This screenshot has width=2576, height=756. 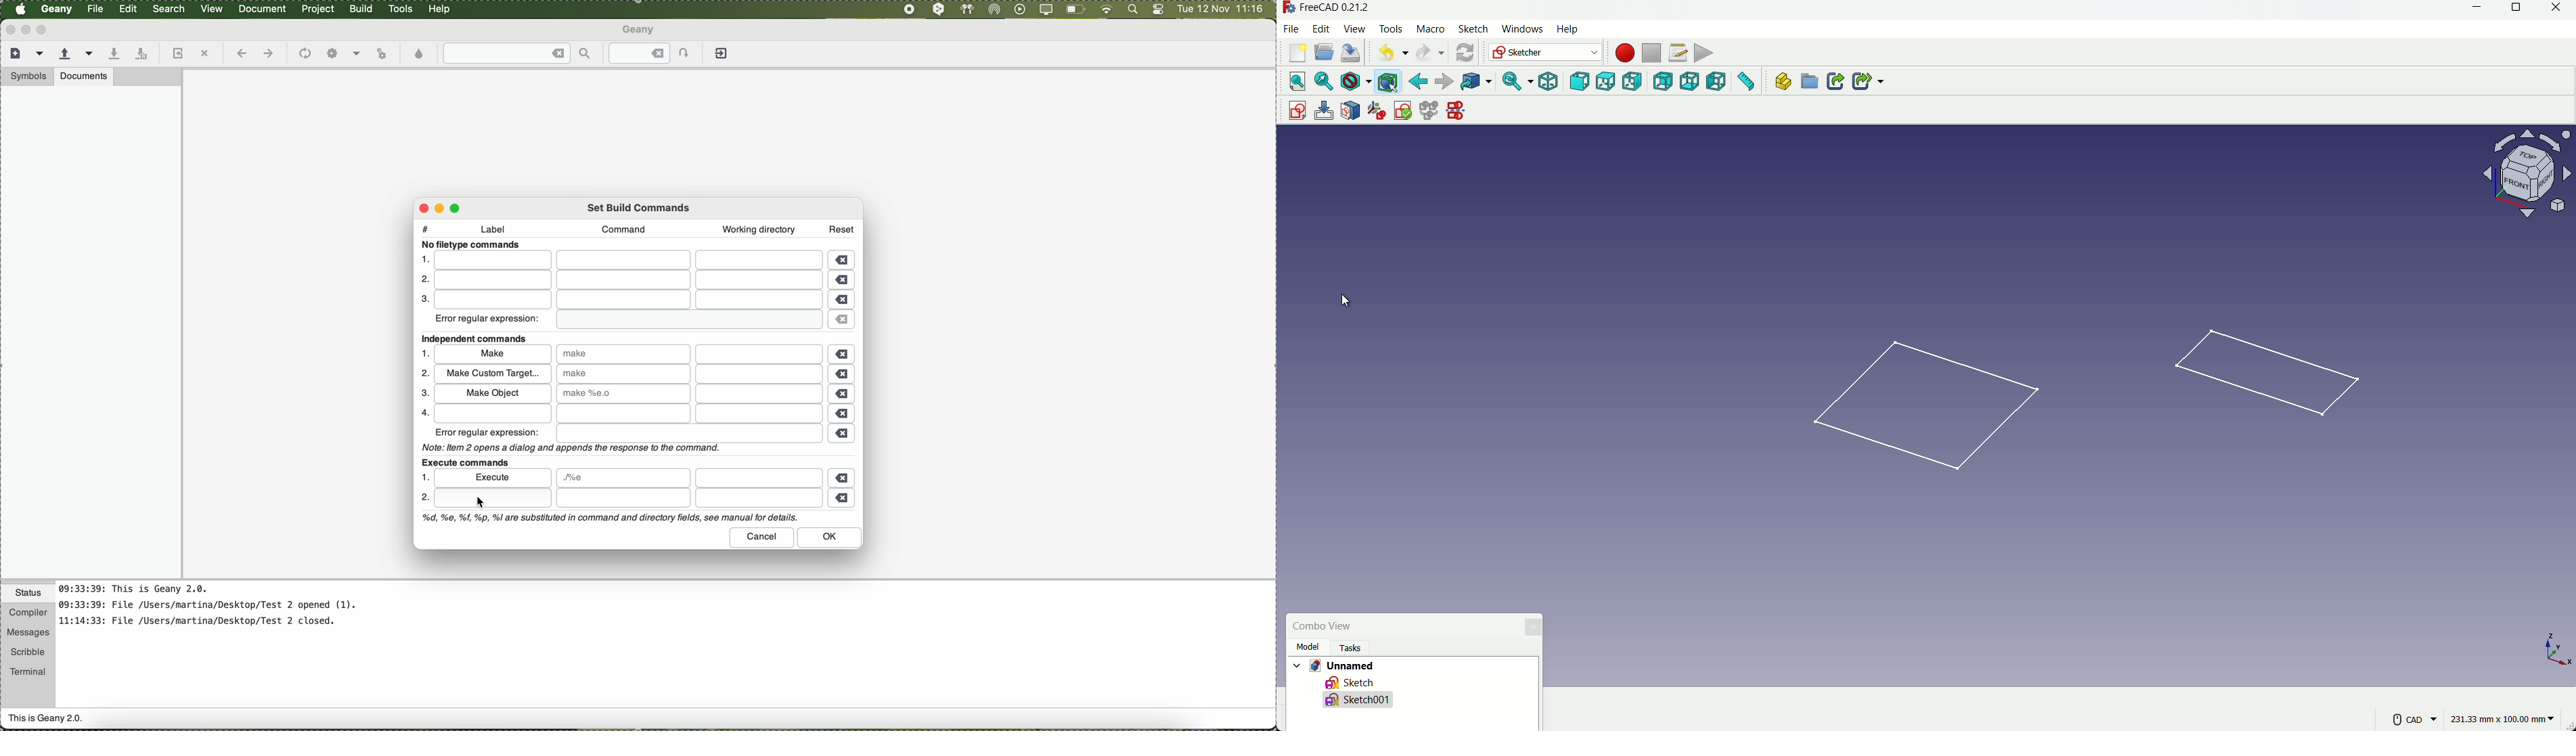 What do you see at coordinates (1349, 81) in the screenshot?
I see `draw styles` at bounding box center [1349, 81].